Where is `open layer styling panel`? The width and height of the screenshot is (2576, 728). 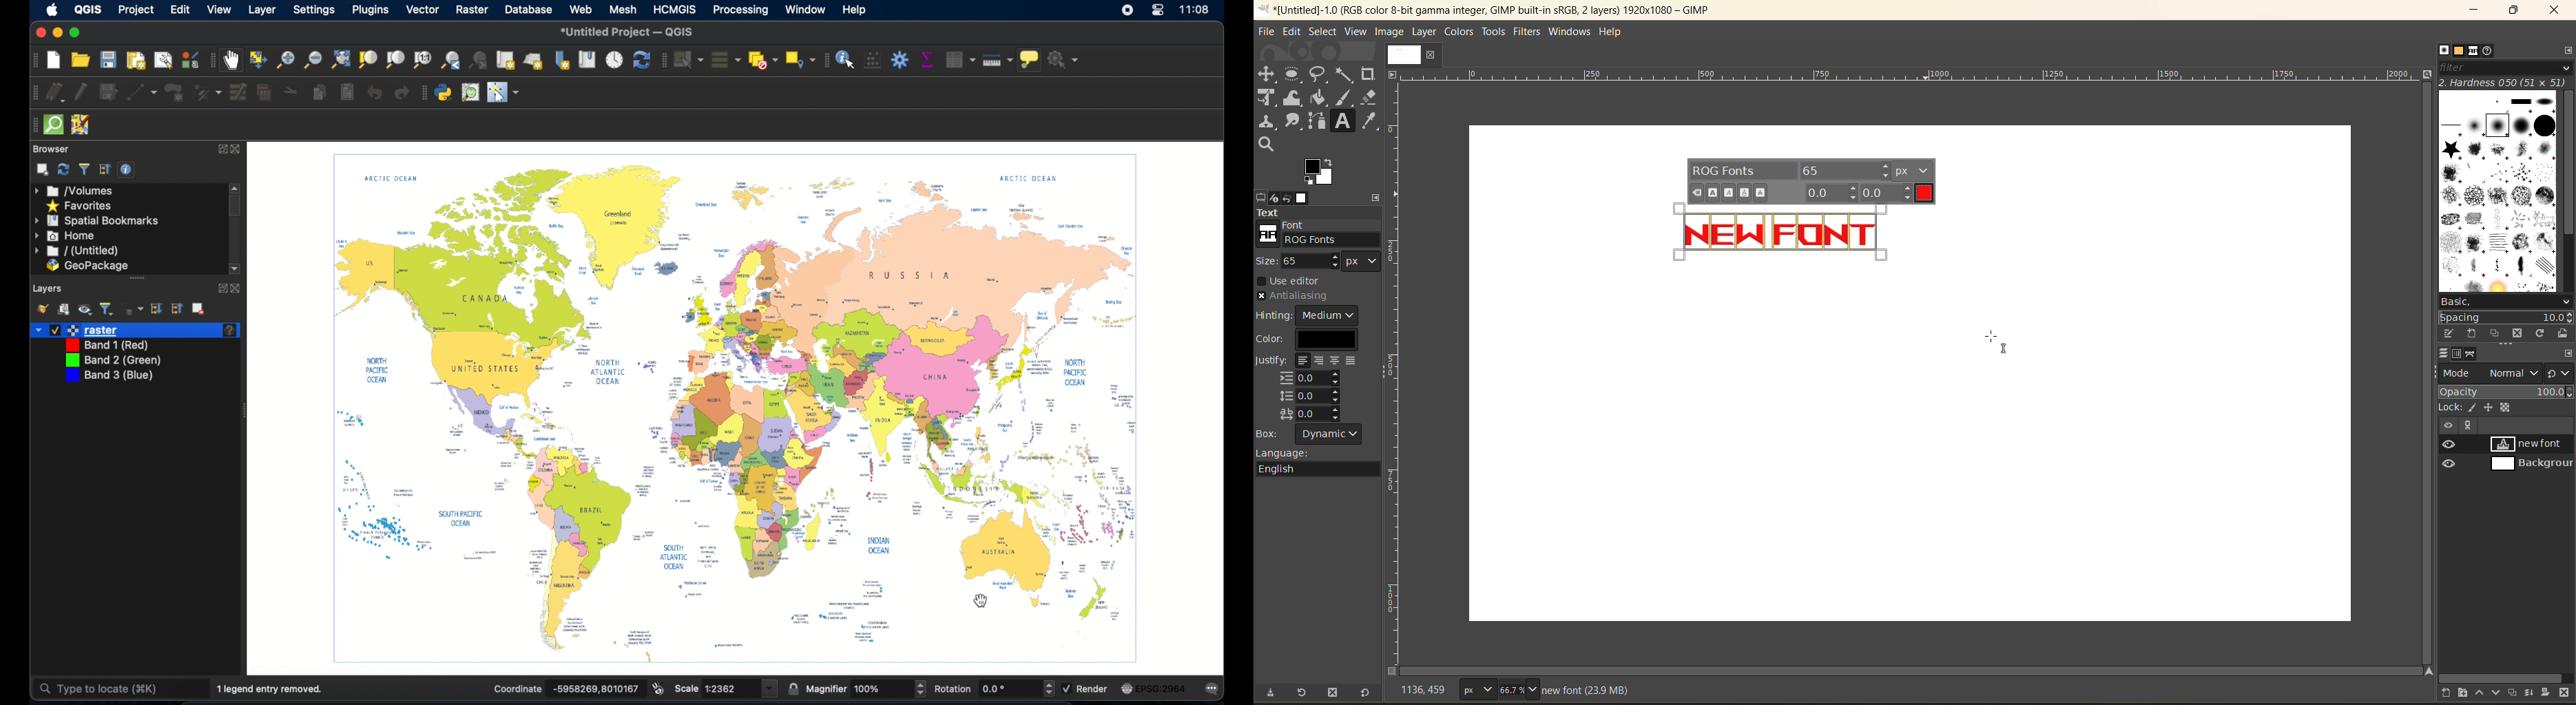 open layer styling panel is located at coordinates (42, 308).